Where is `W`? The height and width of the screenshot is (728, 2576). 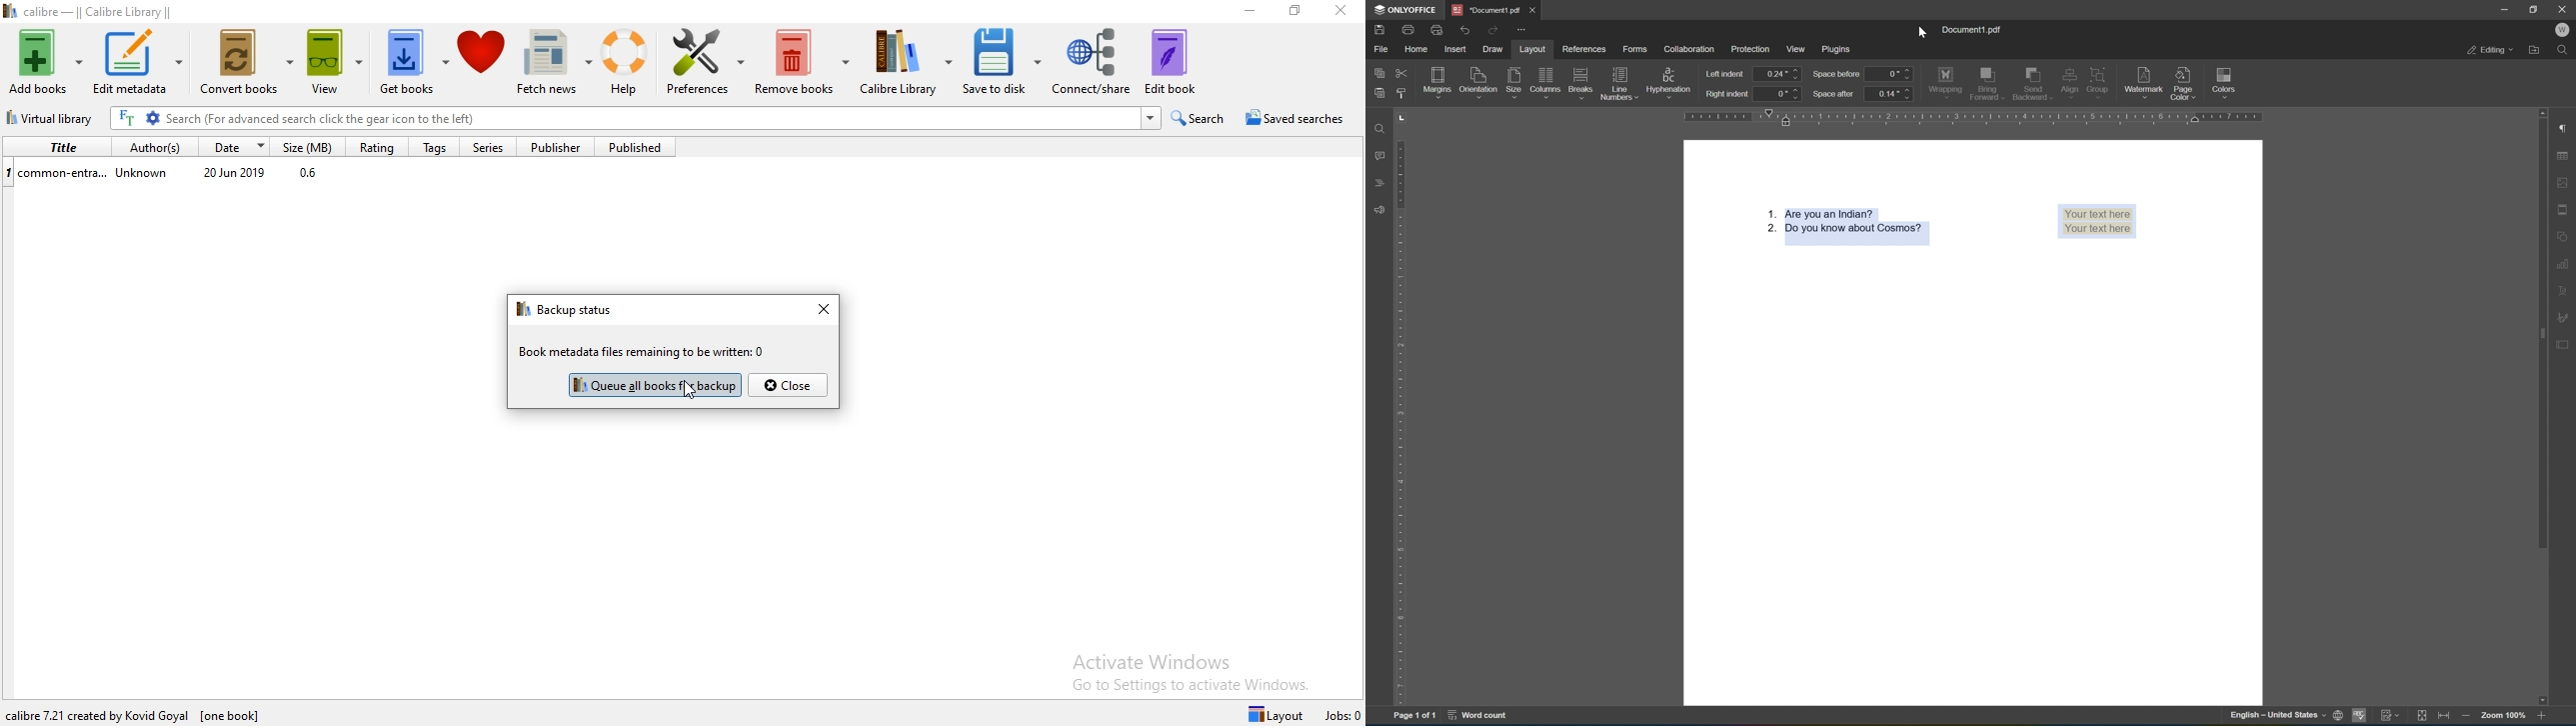 W is located at coordinates (2564, 29).